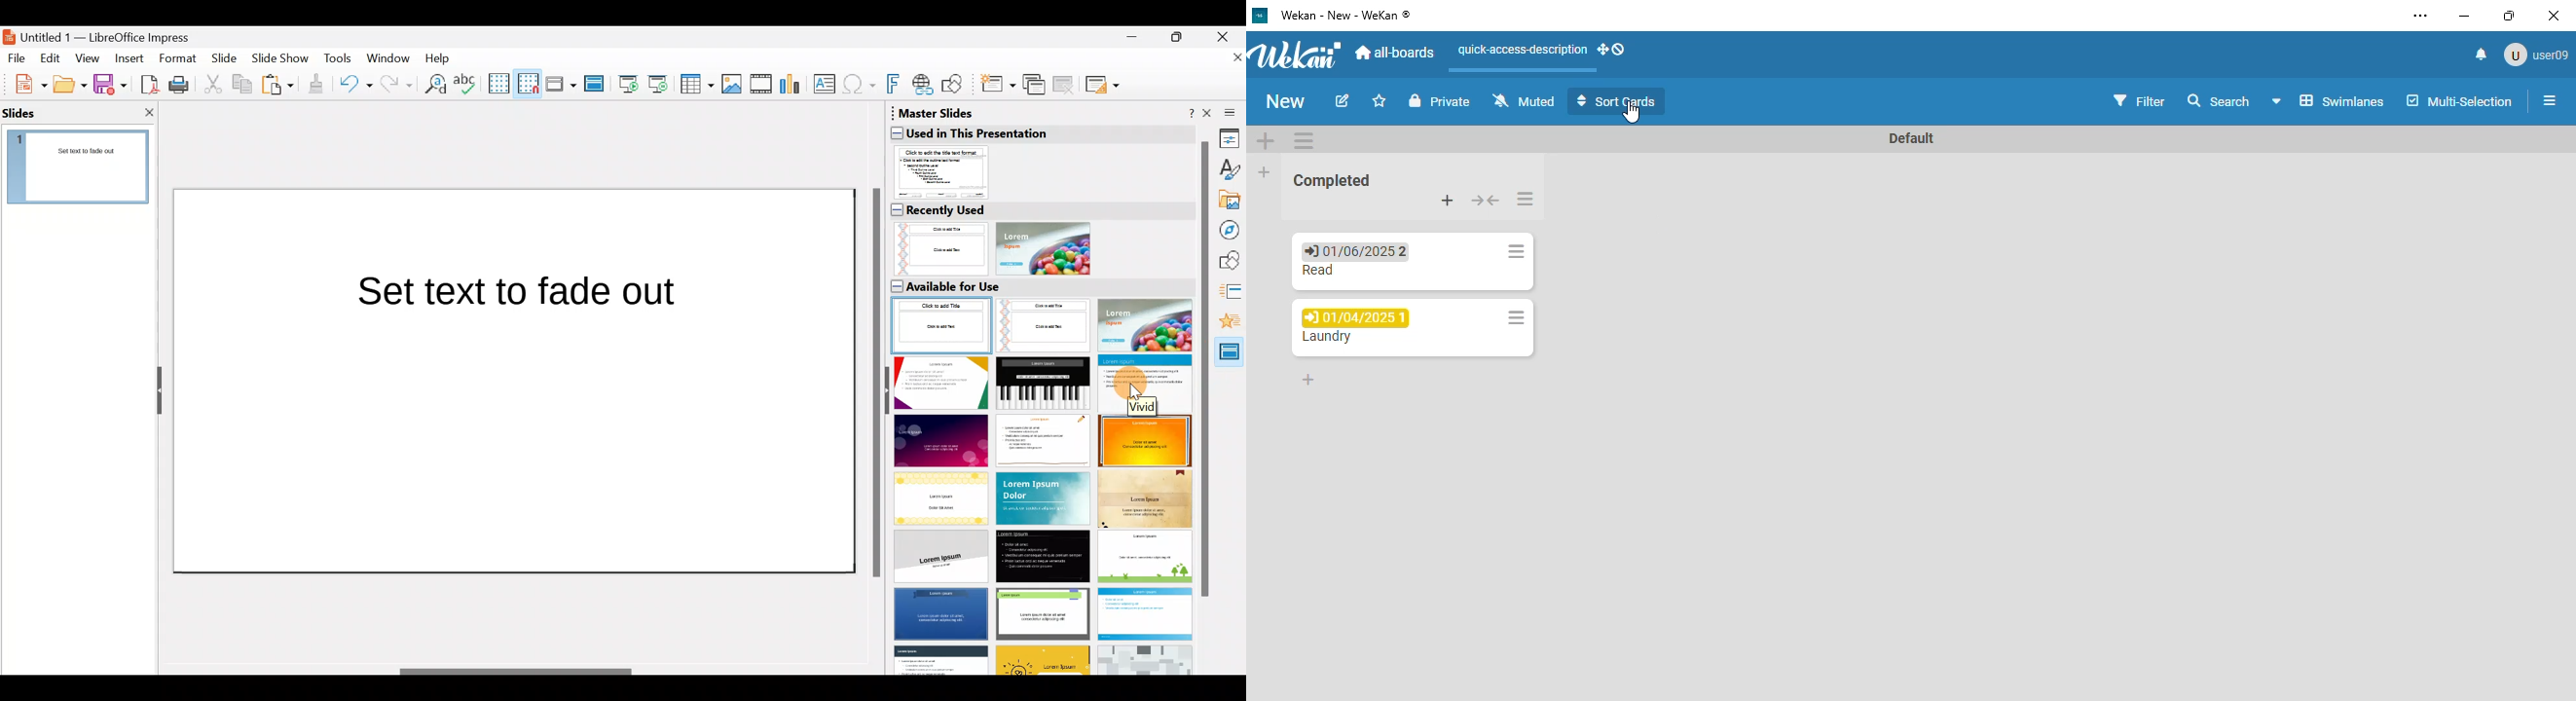 This screenshot has height=728, width=2576. Describe the element at coordinates (1227, 112) in the screenshot. I see `Sidebar settings` at that location.